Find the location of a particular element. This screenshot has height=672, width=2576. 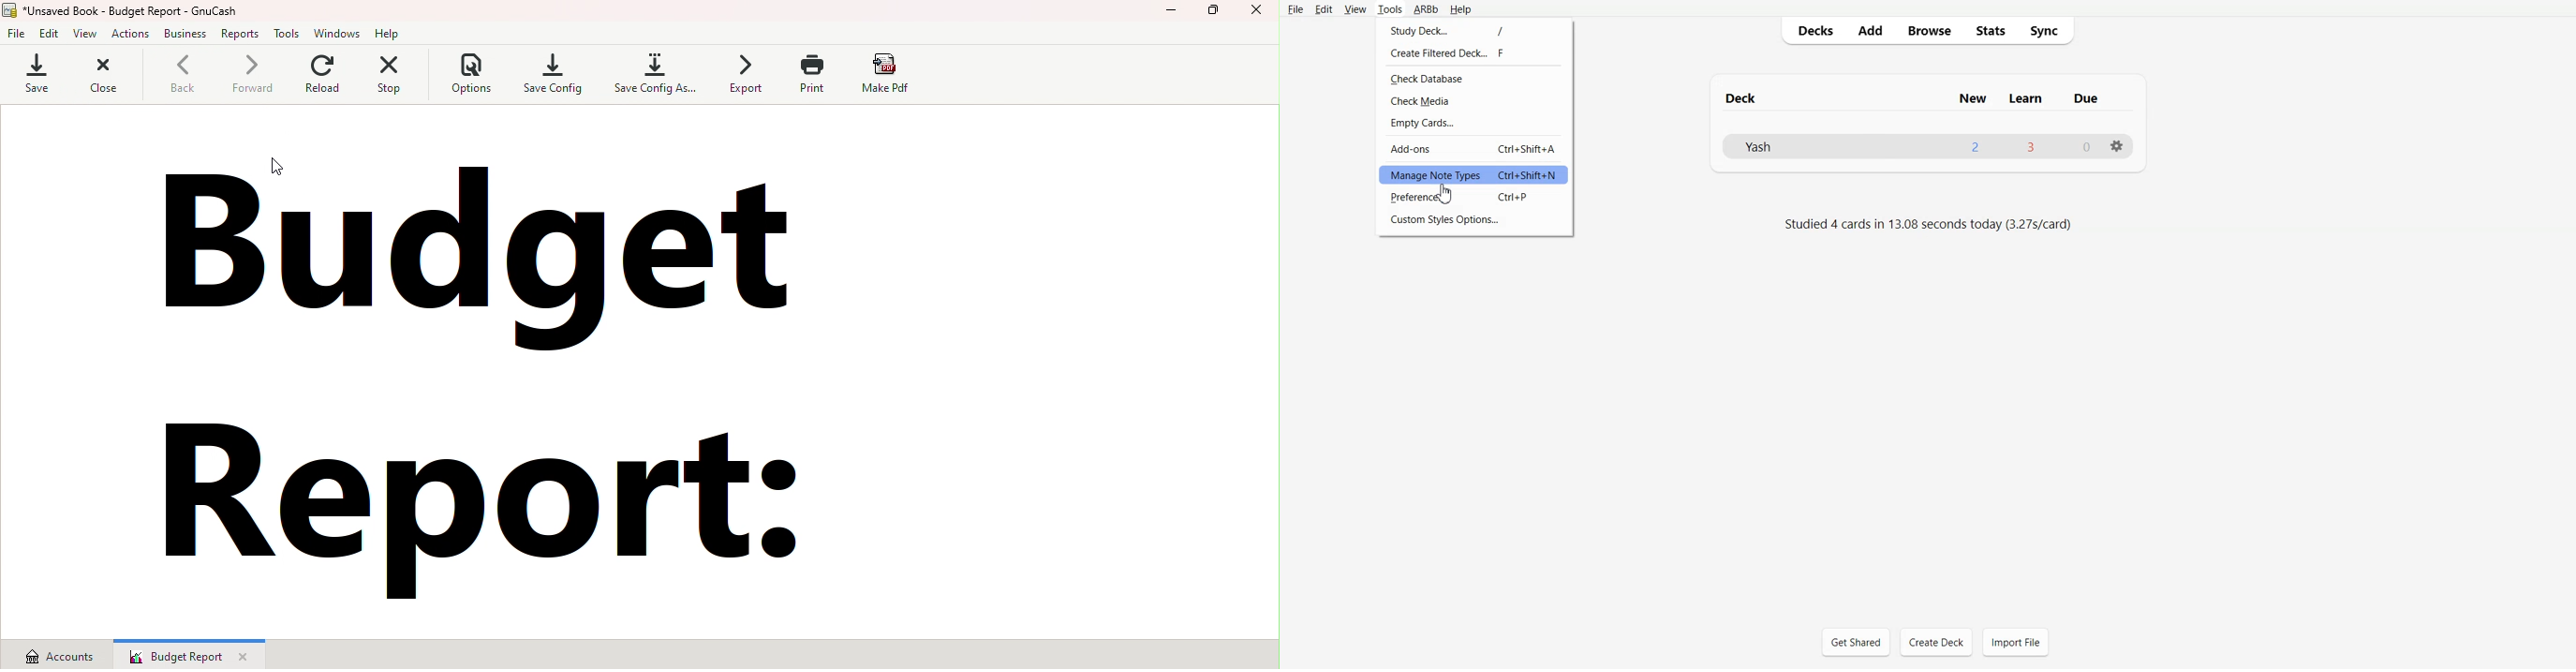

Budget report is located at coordinates (544, 387).